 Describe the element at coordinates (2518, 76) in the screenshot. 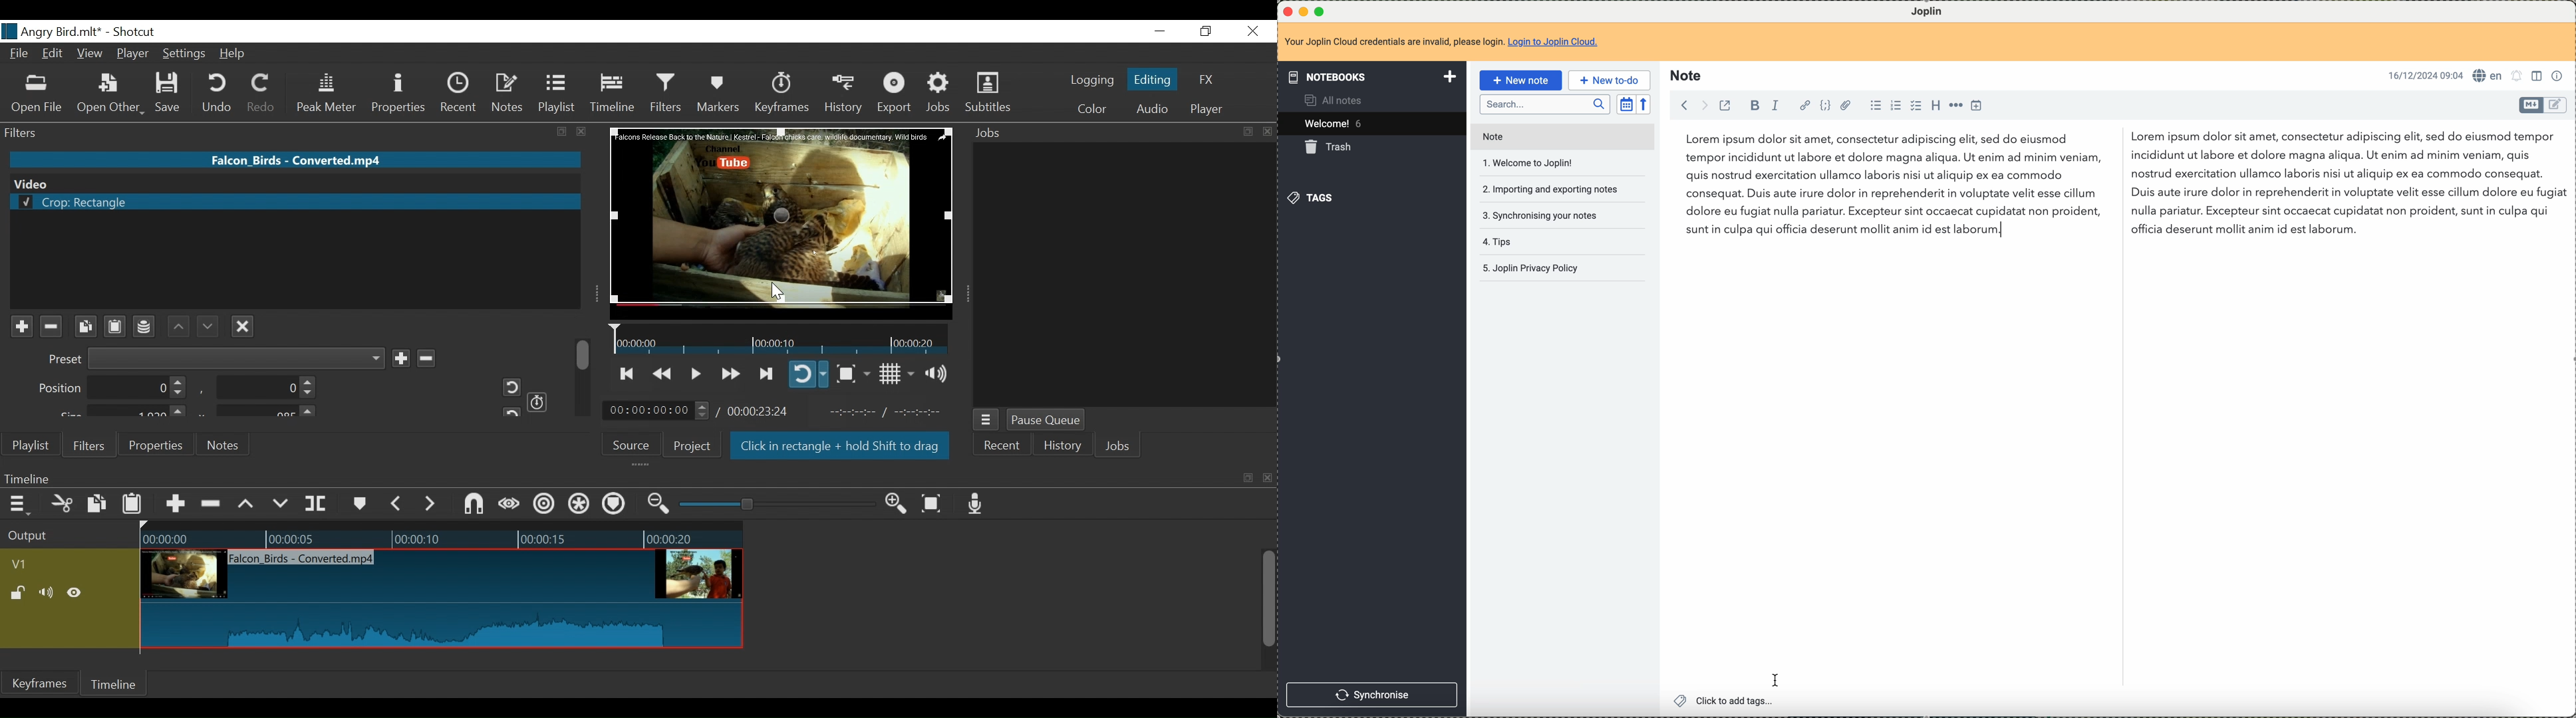

I see `set notifications` at that location.